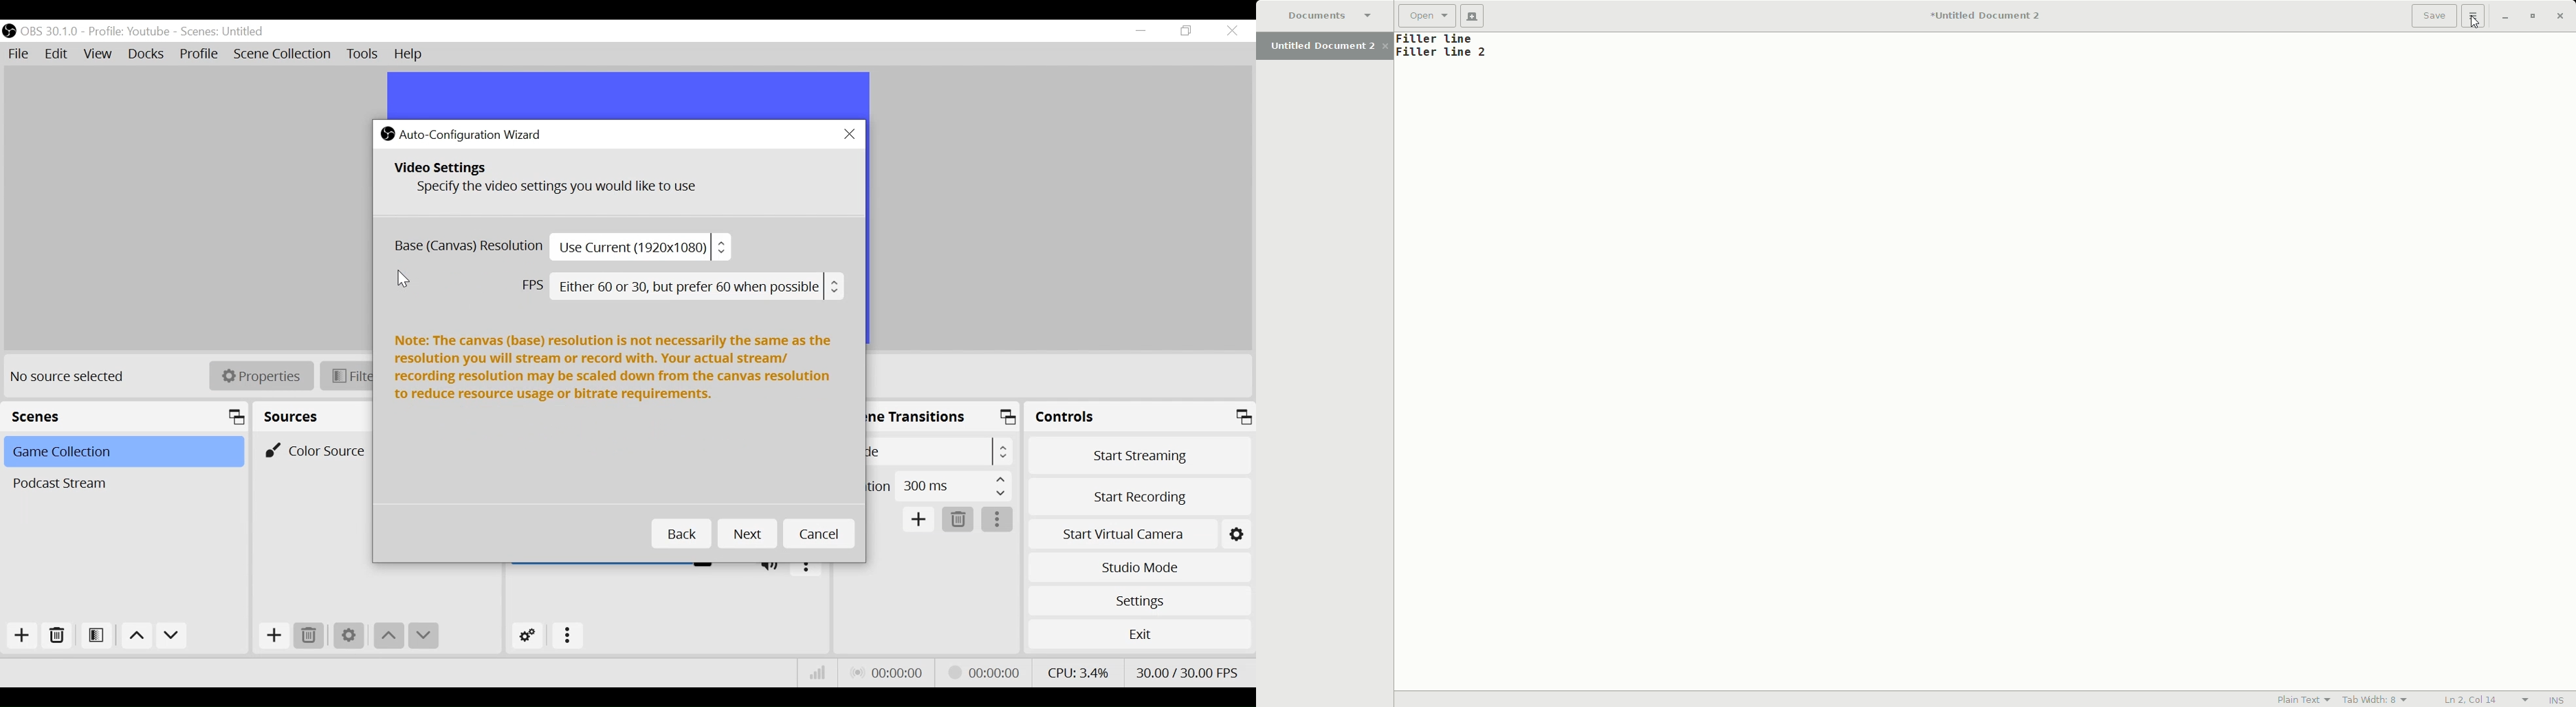 The image size is (2576, 728). Describe the element at coordinates (223, 32) in the screenshot. I see `scene` at that location.